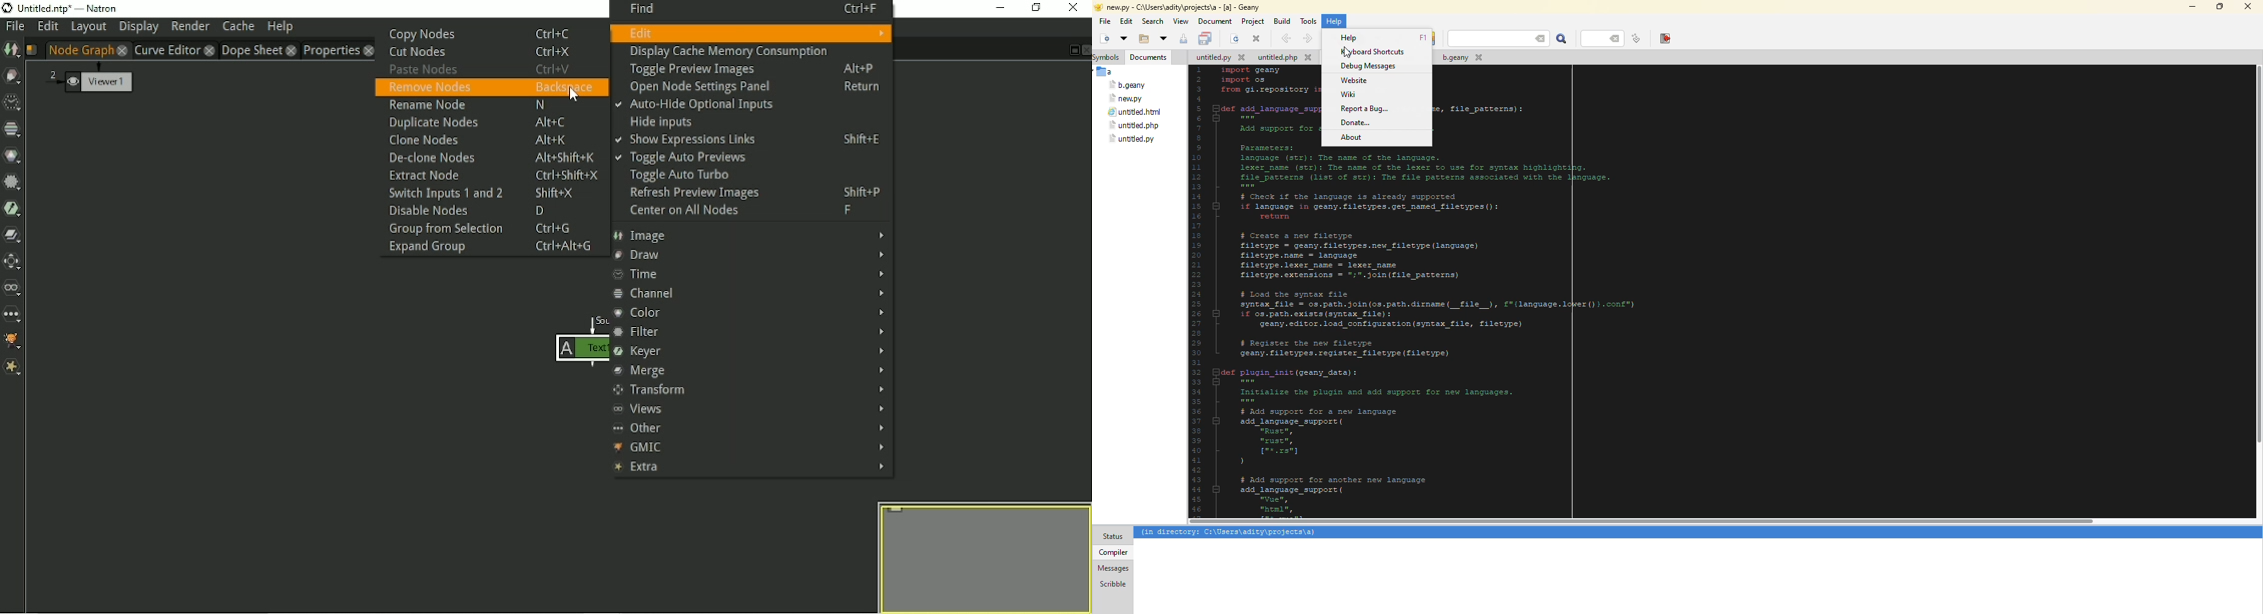  Describe the element at coordinates (1149, 57) in the screenshot. I see `documents` at that location.